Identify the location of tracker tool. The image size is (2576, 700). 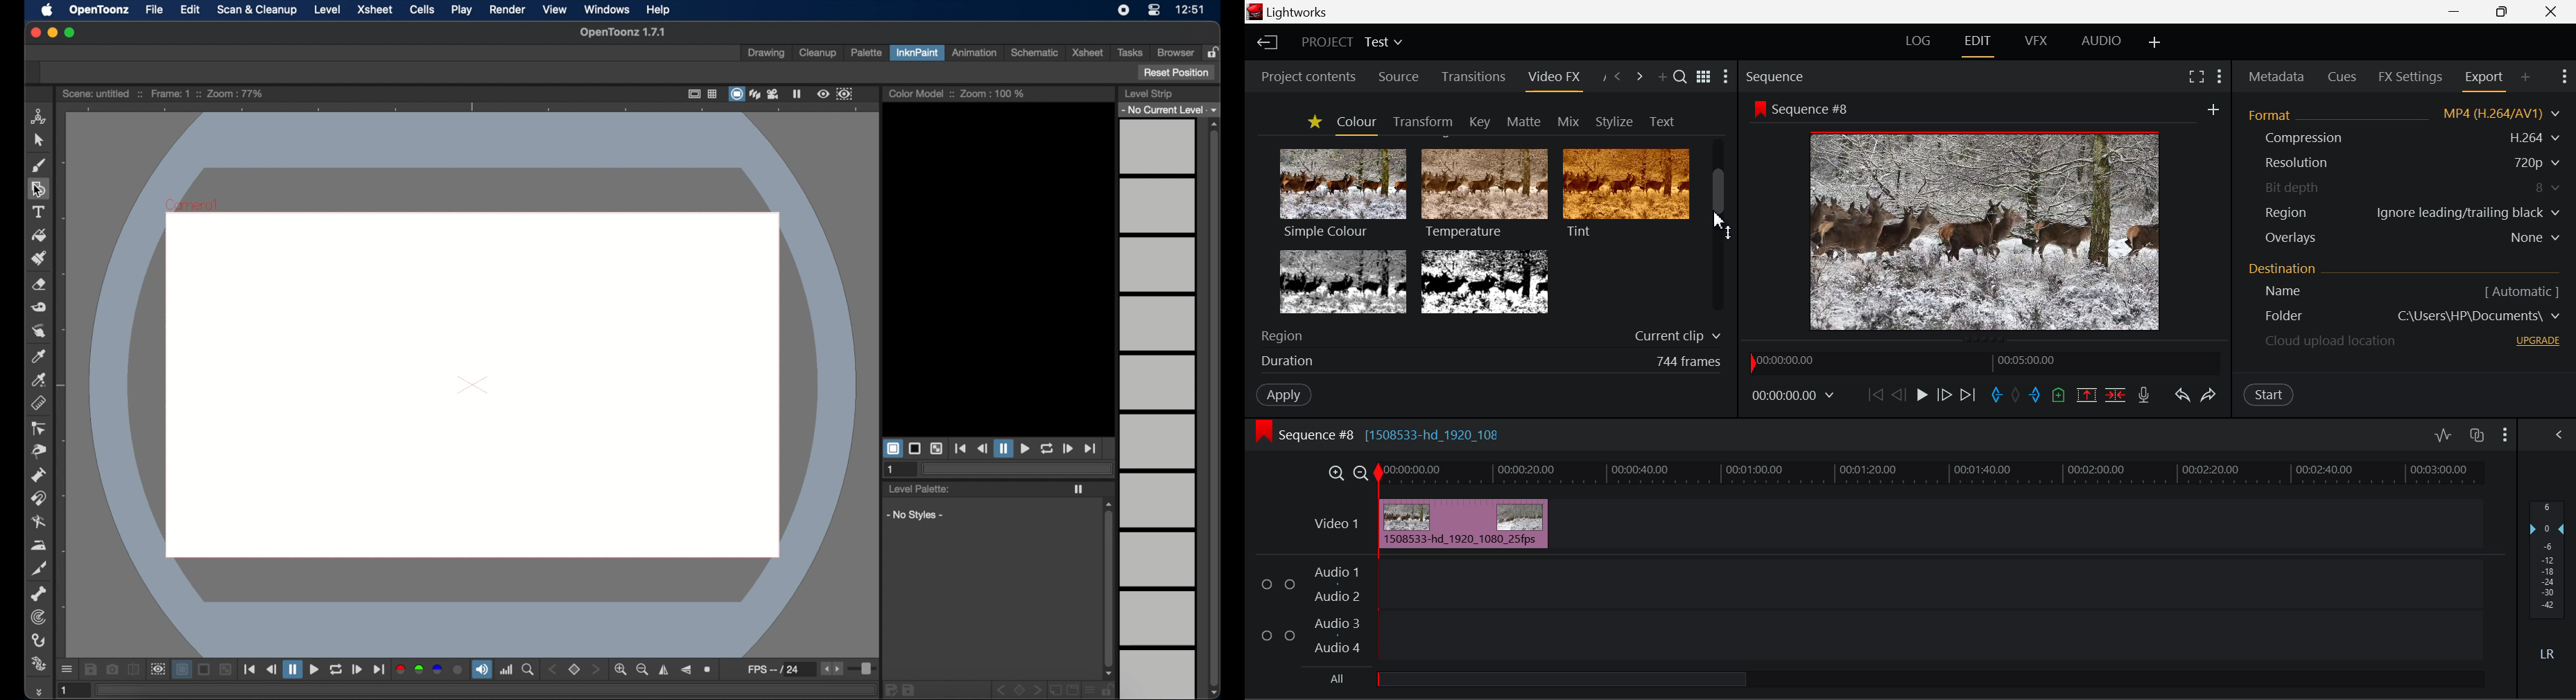
(39, 617).